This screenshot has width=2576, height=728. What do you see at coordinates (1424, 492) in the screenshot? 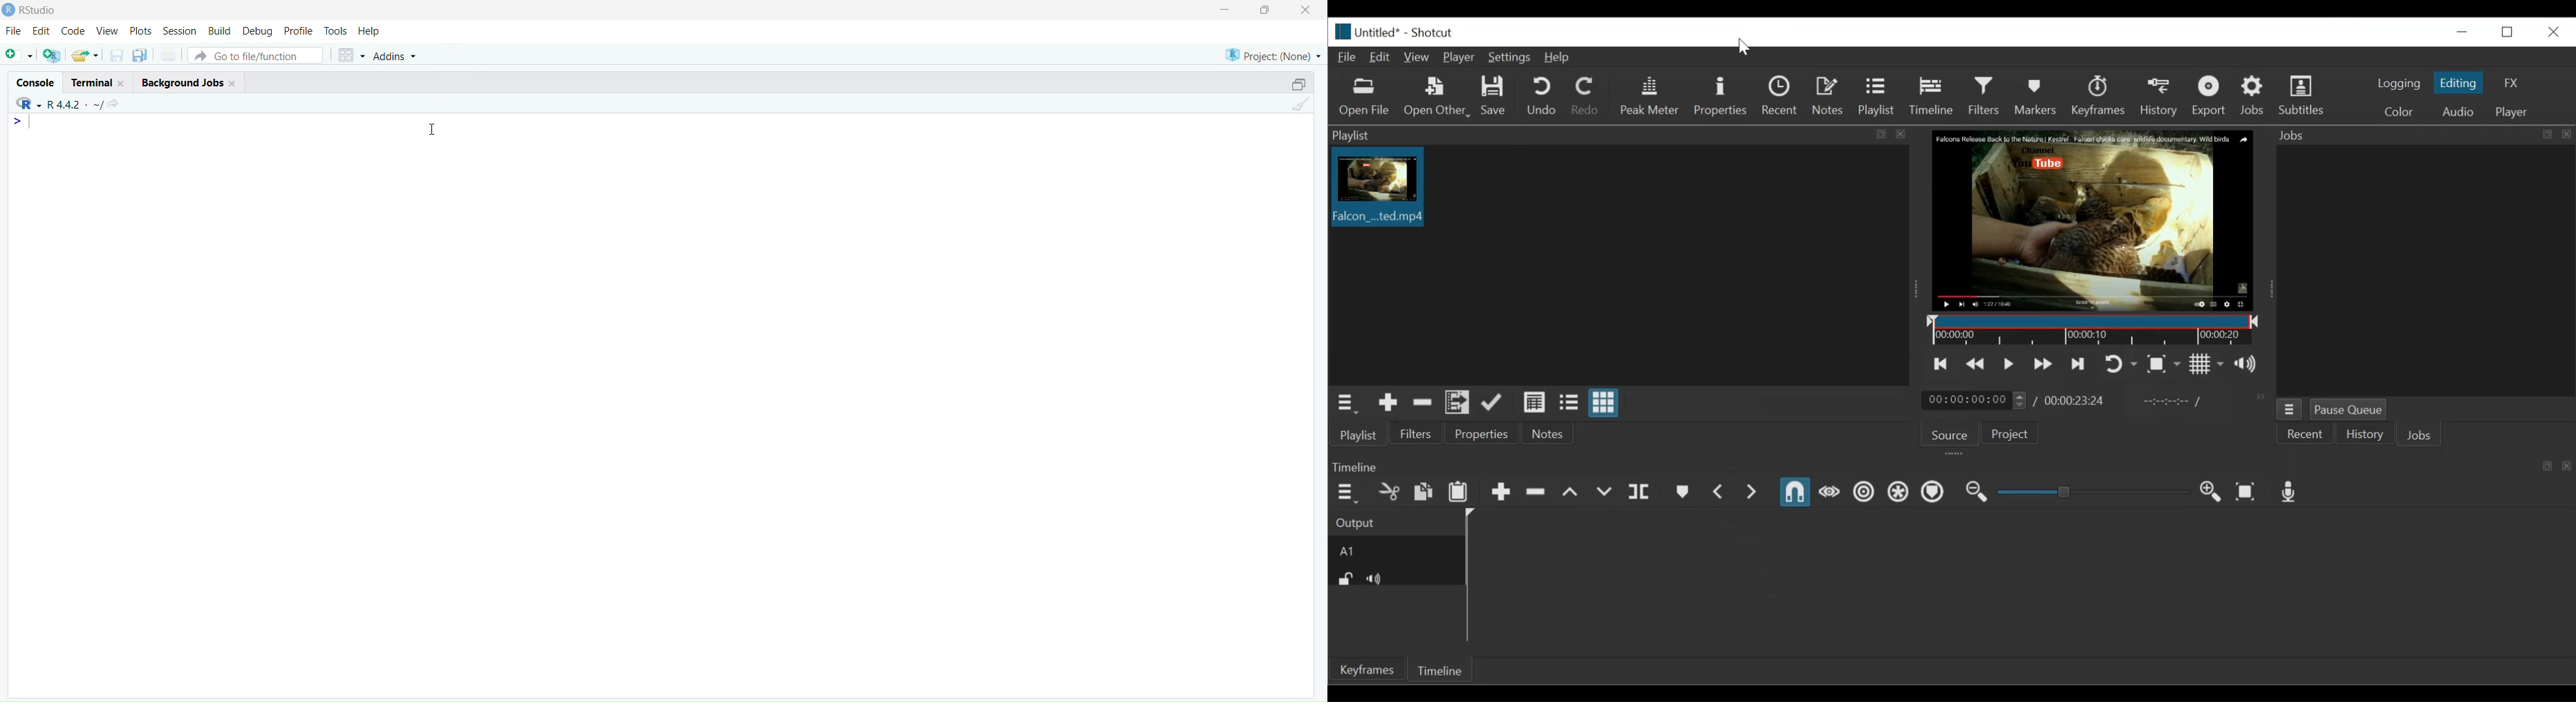
I see `Copy` at bounding box center [1424, 492].